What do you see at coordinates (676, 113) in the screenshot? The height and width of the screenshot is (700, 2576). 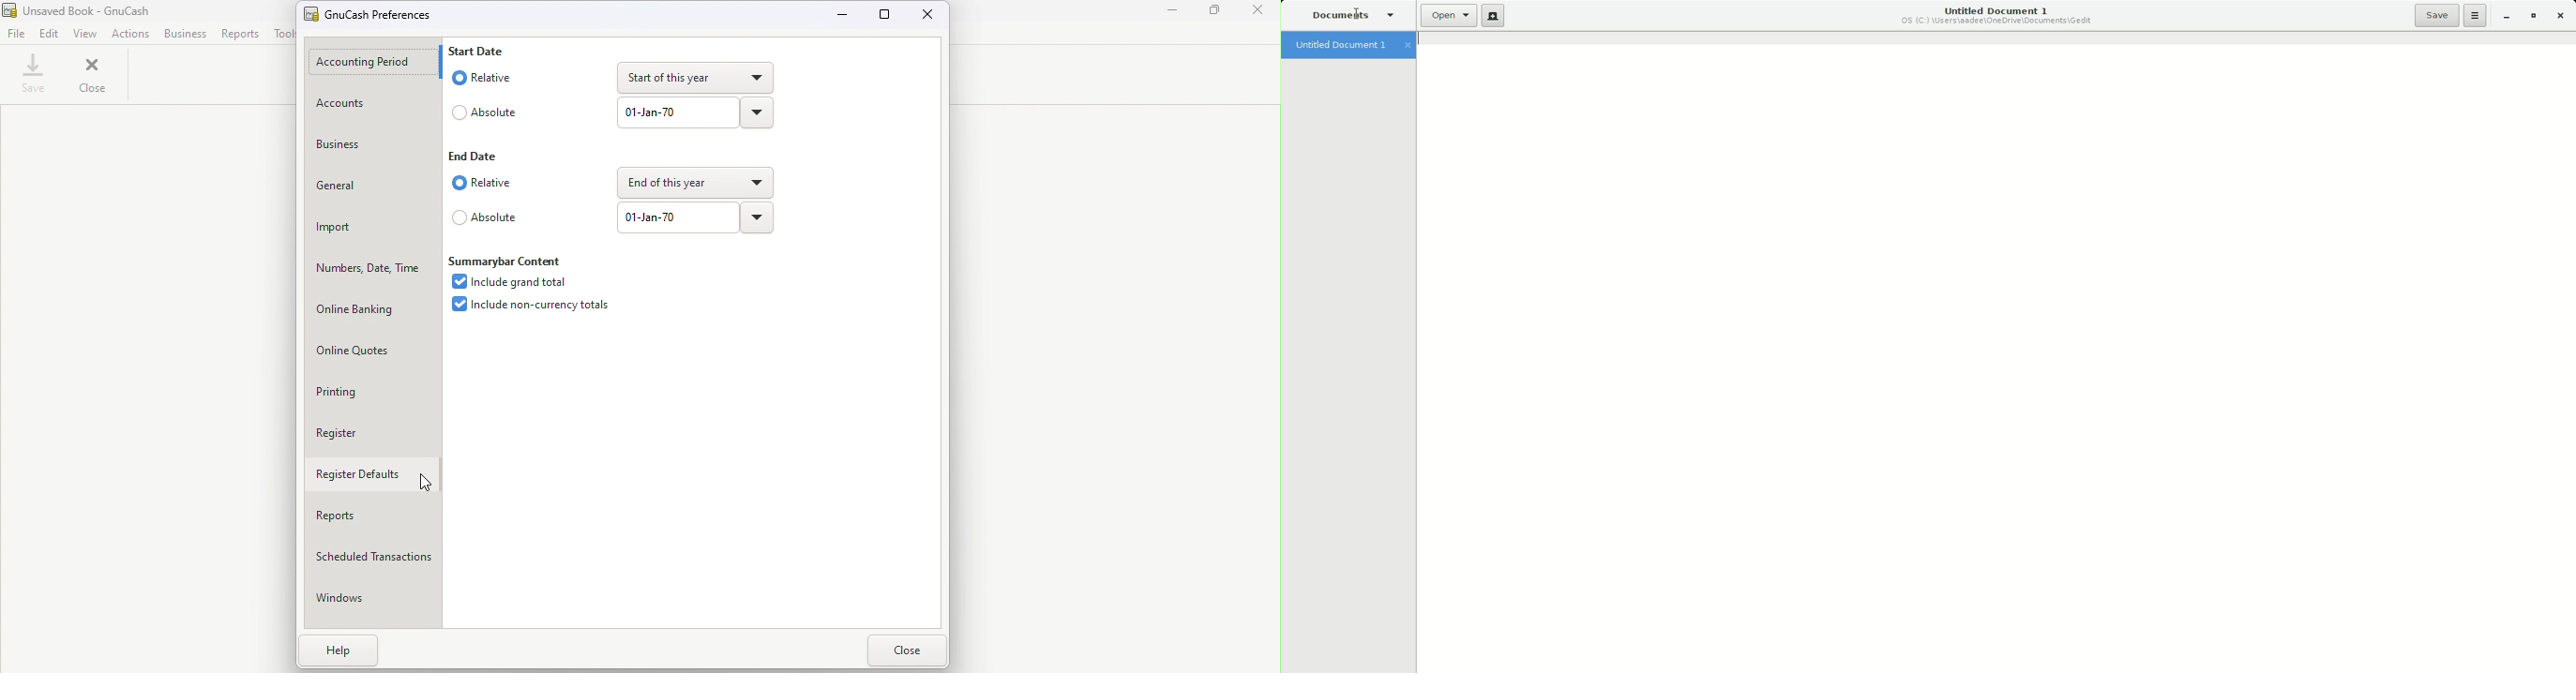 I see `Type text` at bounding box center [676, 113].